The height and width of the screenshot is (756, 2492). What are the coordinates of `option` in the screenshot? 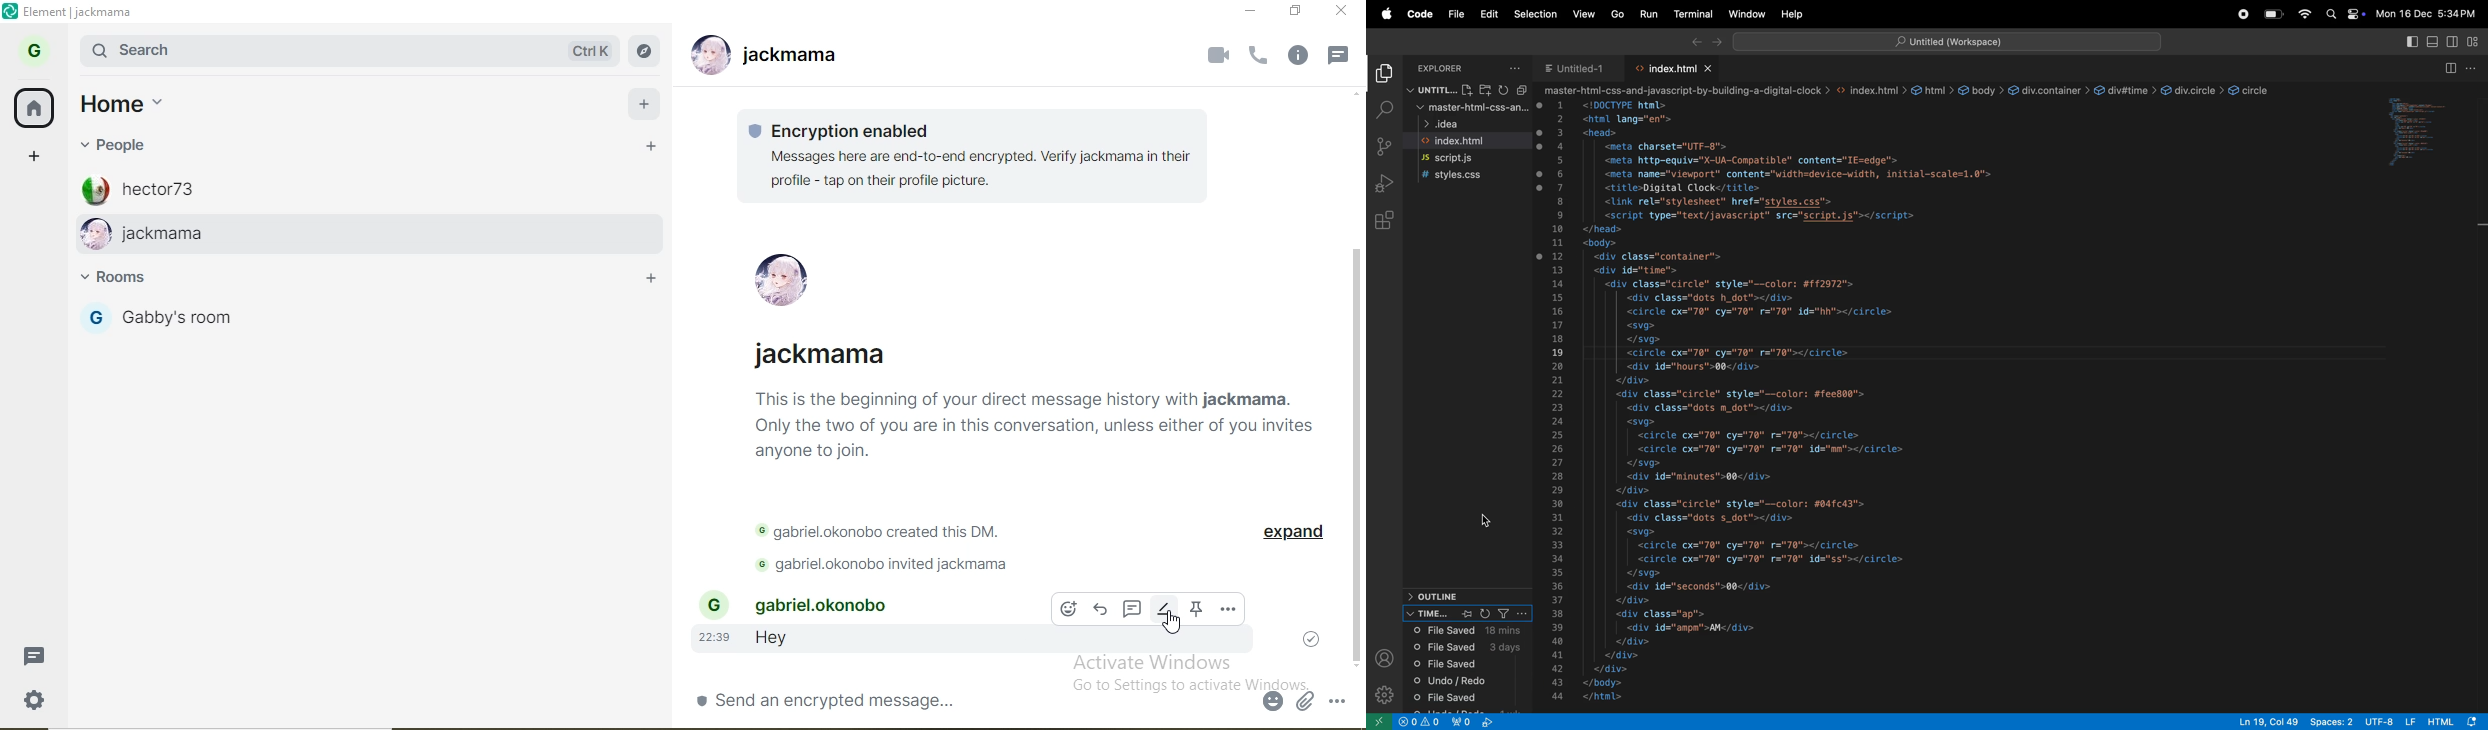 It's located at (1339, 700).